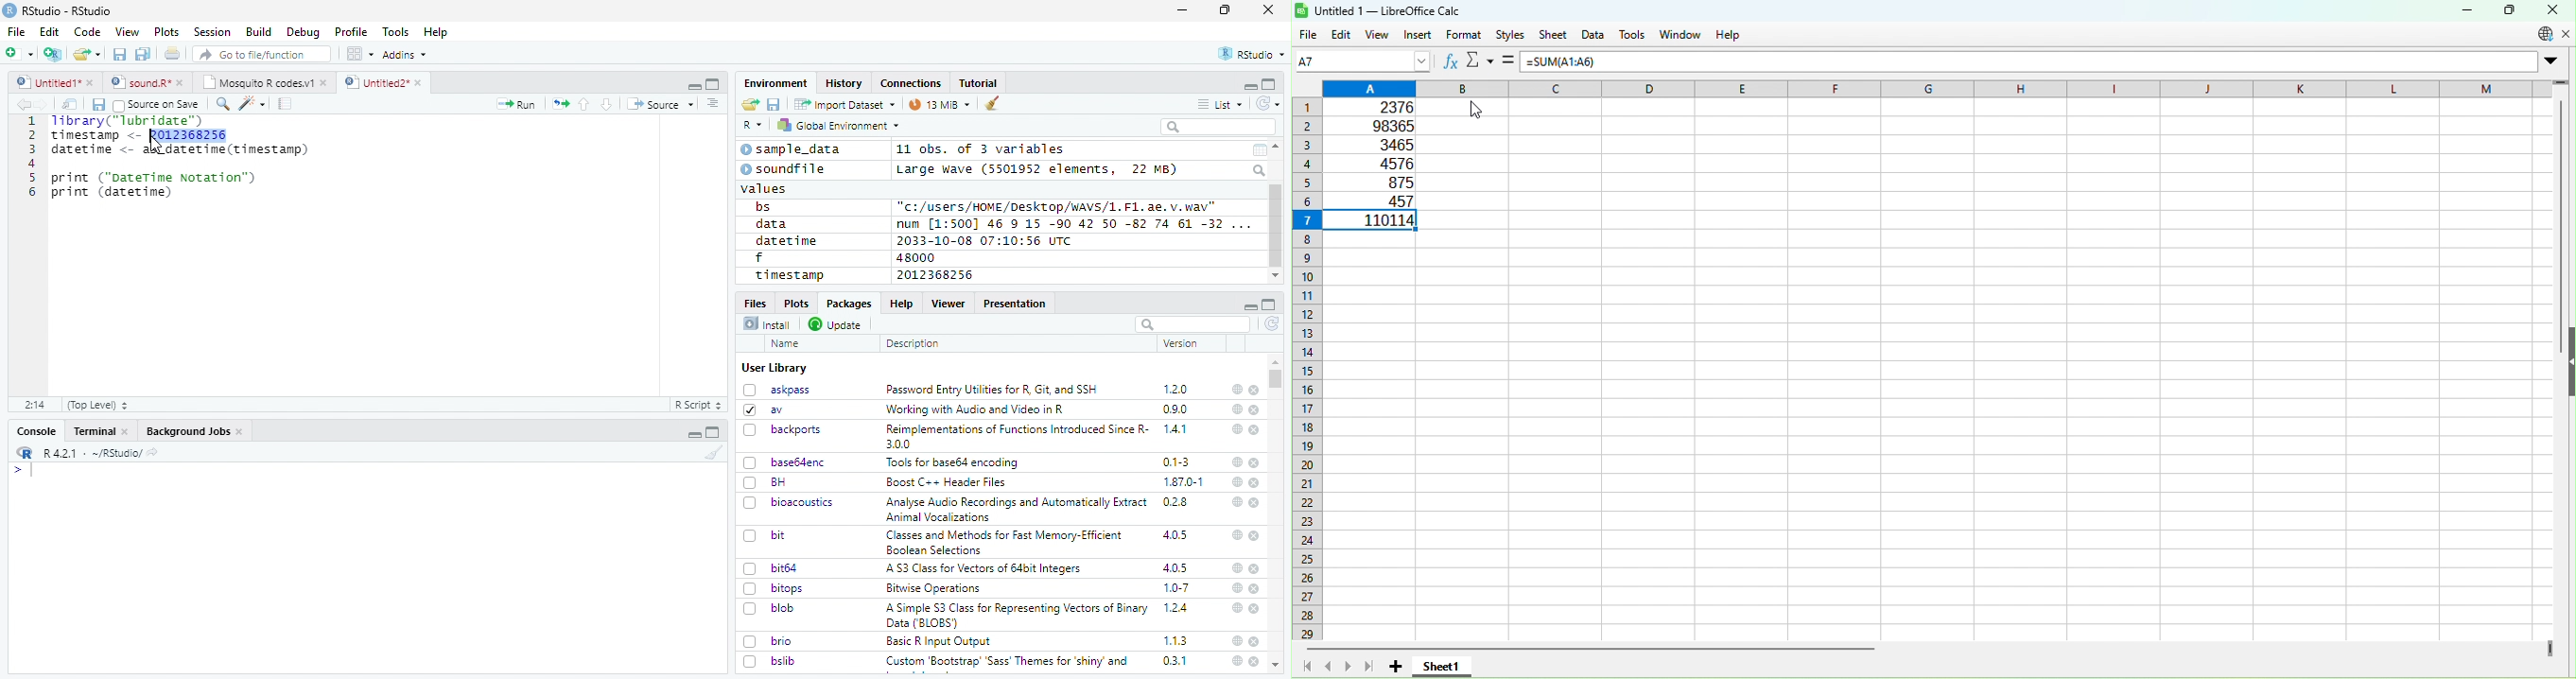  What do you see at coordinates (9, 10) in the screenshot?
I see `logo` at bounding box center [9, 10].